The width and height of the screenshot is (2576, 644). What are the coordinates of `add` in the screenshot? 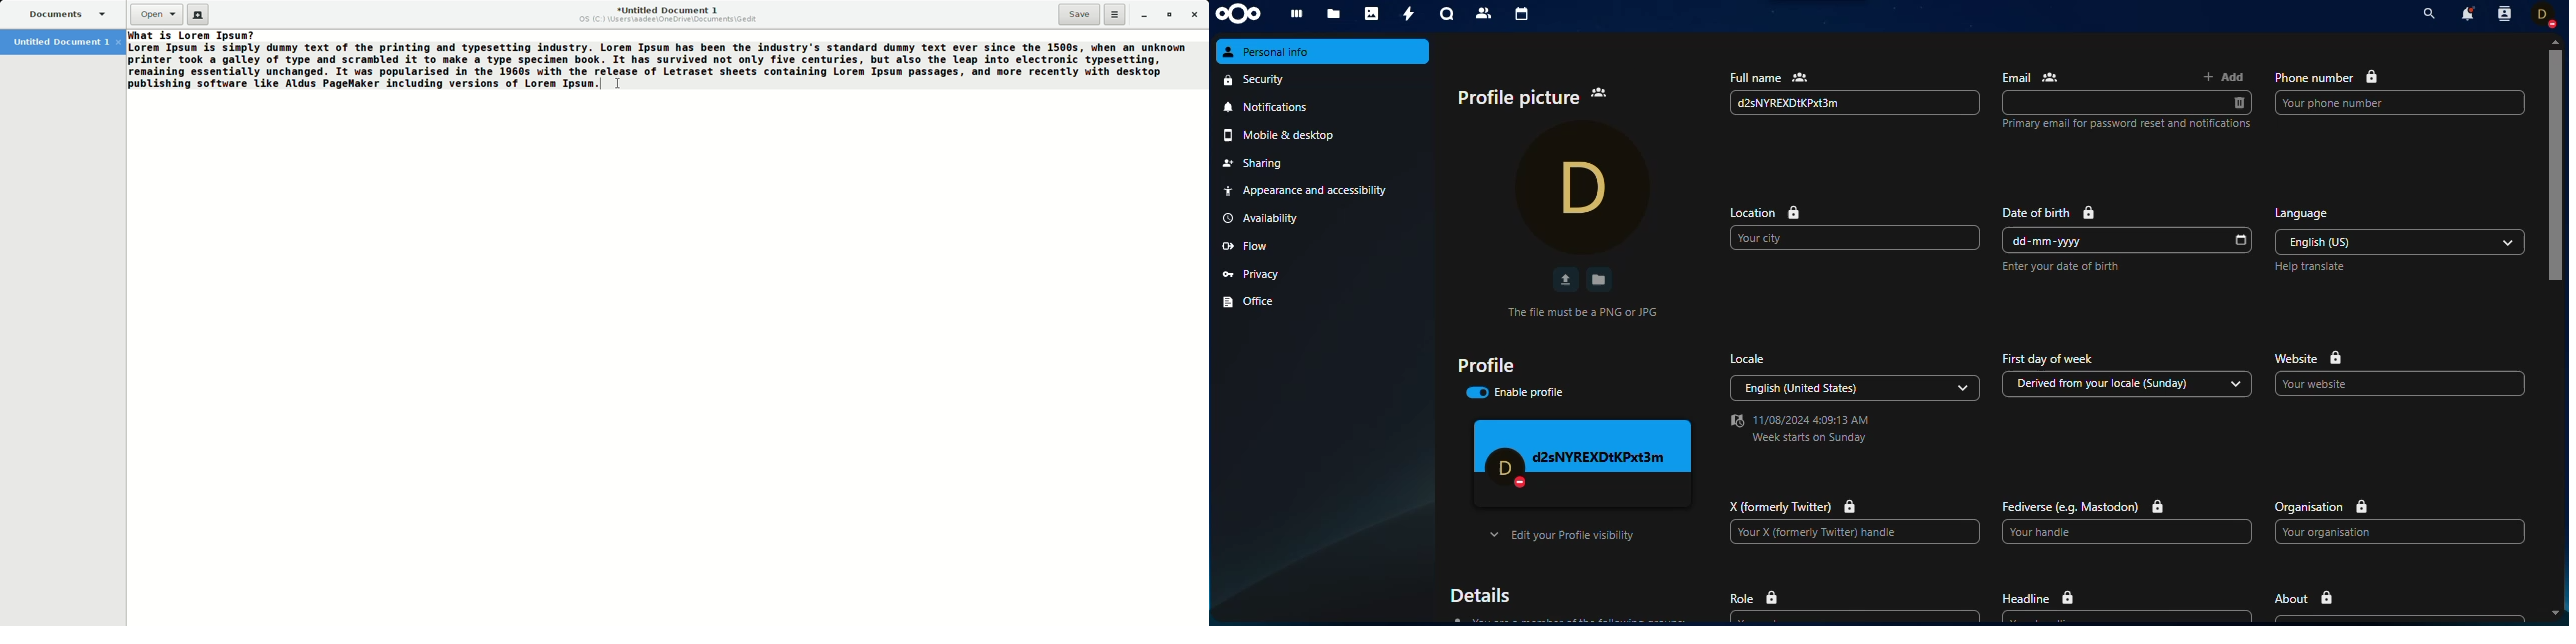 It's located at (2224, 76).